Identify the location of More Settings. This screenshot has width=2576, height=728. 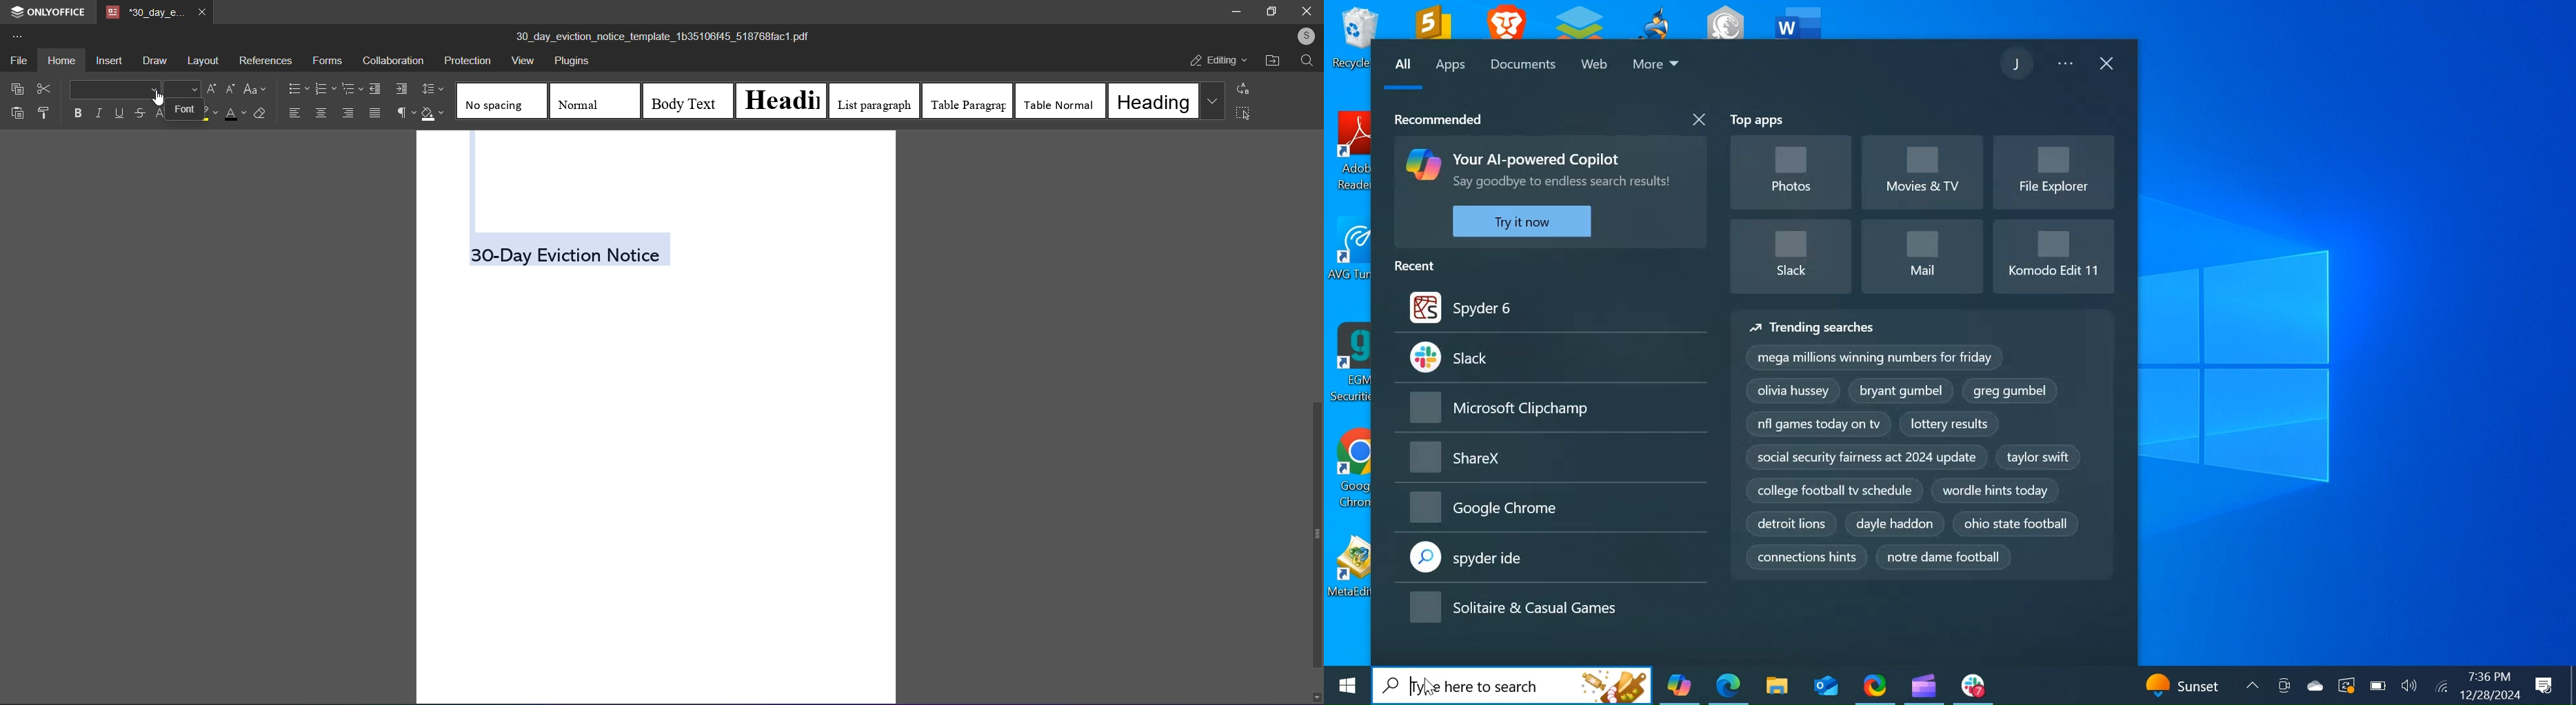
(2068, 65).